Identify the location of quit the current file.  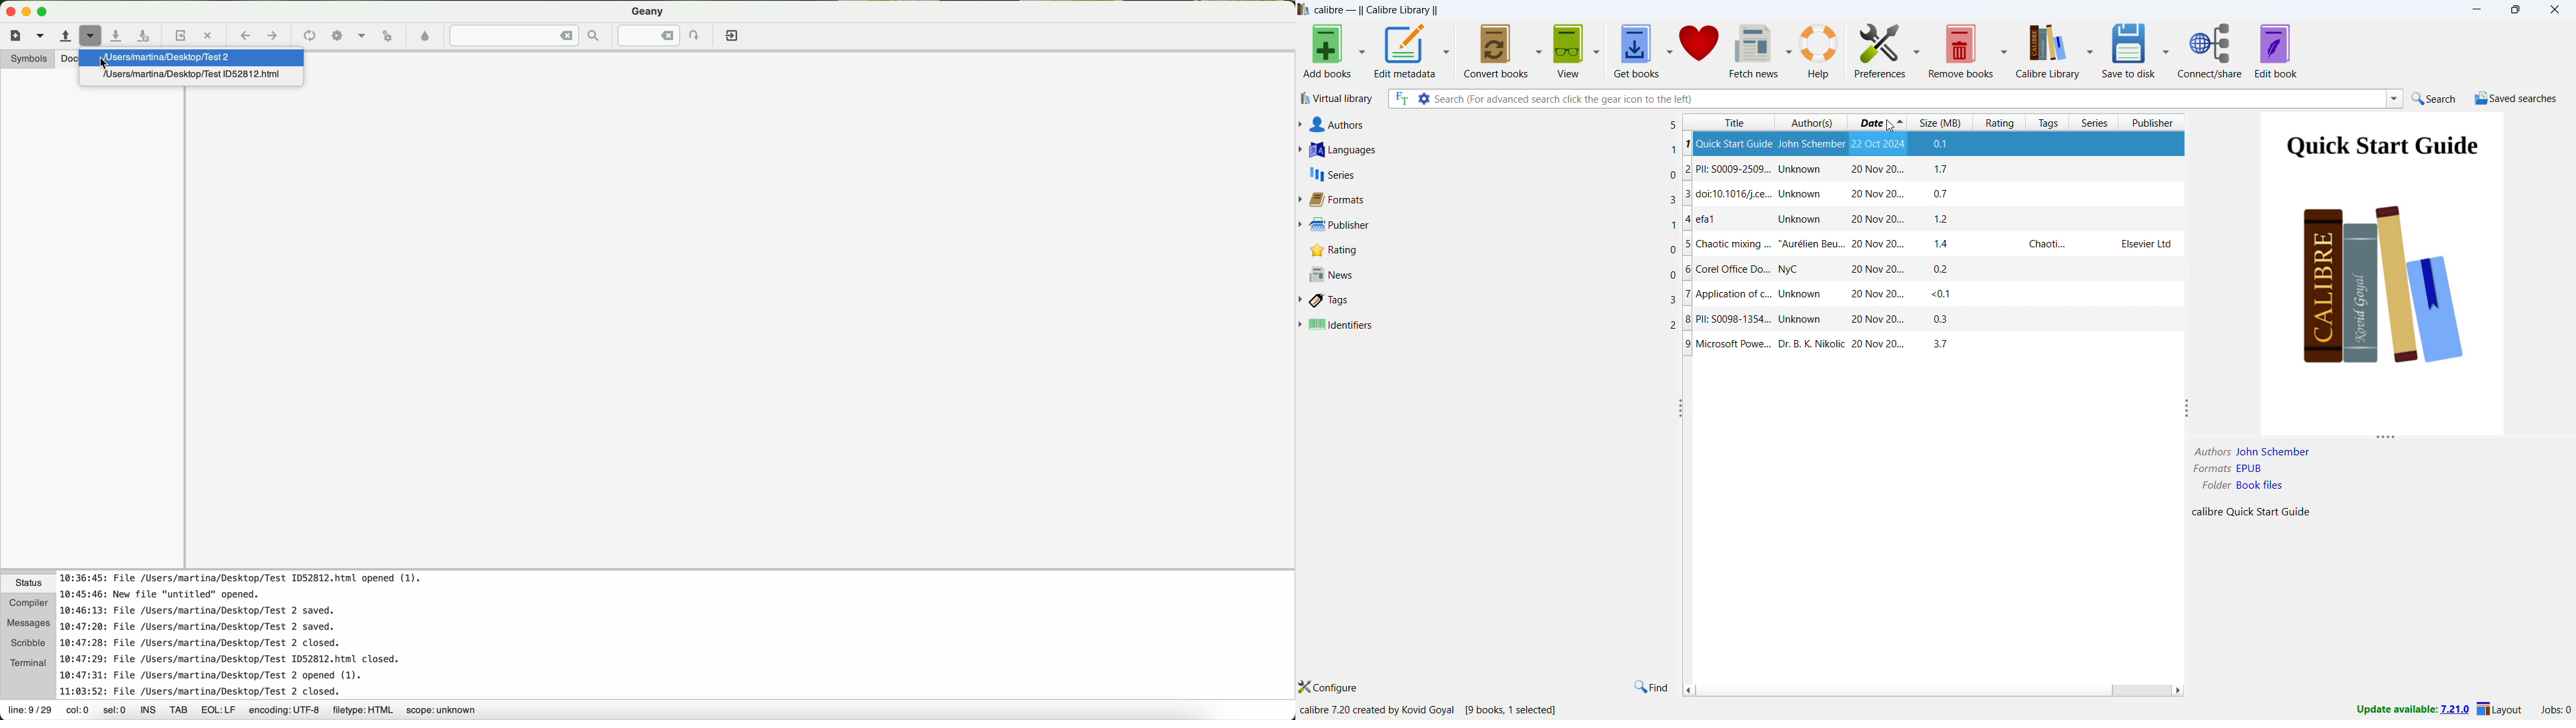
(209, 35).